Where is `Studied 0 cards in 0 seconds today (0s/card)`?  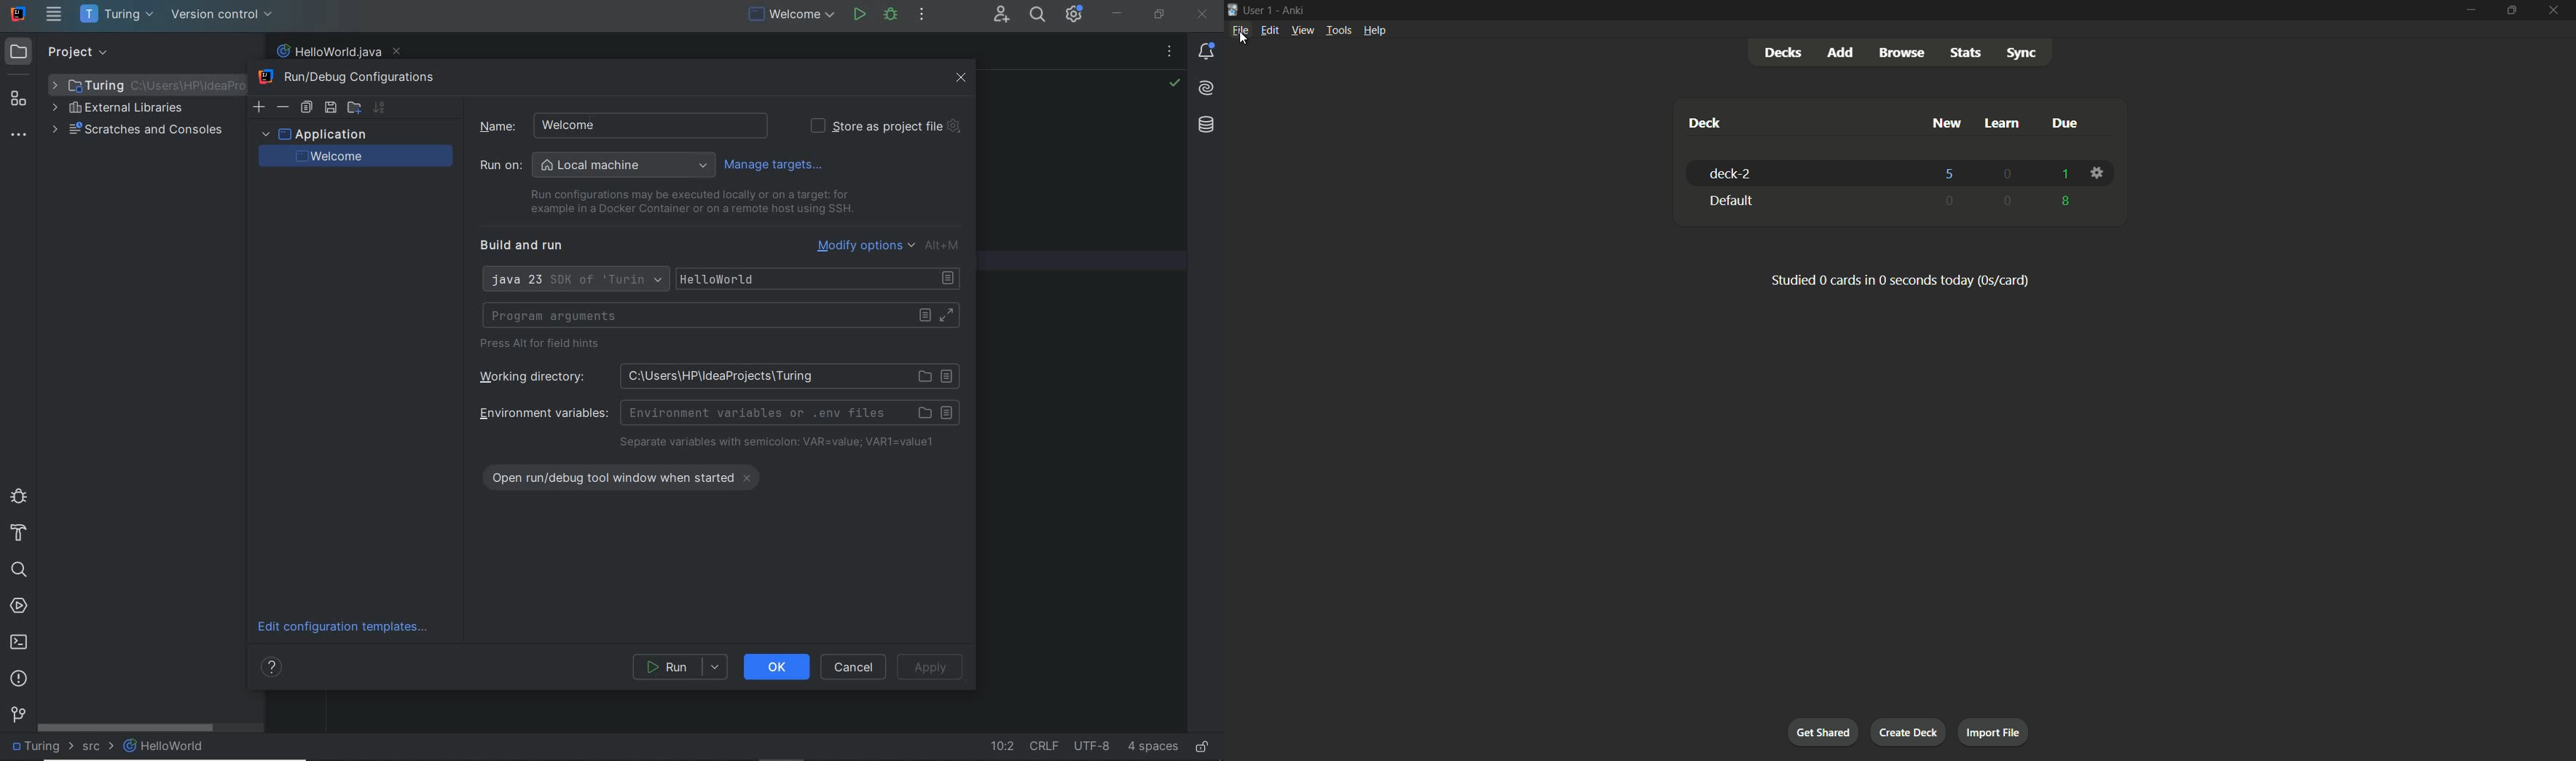
Studied 0 cards in 0 seconds today (0s/card) is located at coordinates (1901, 280).